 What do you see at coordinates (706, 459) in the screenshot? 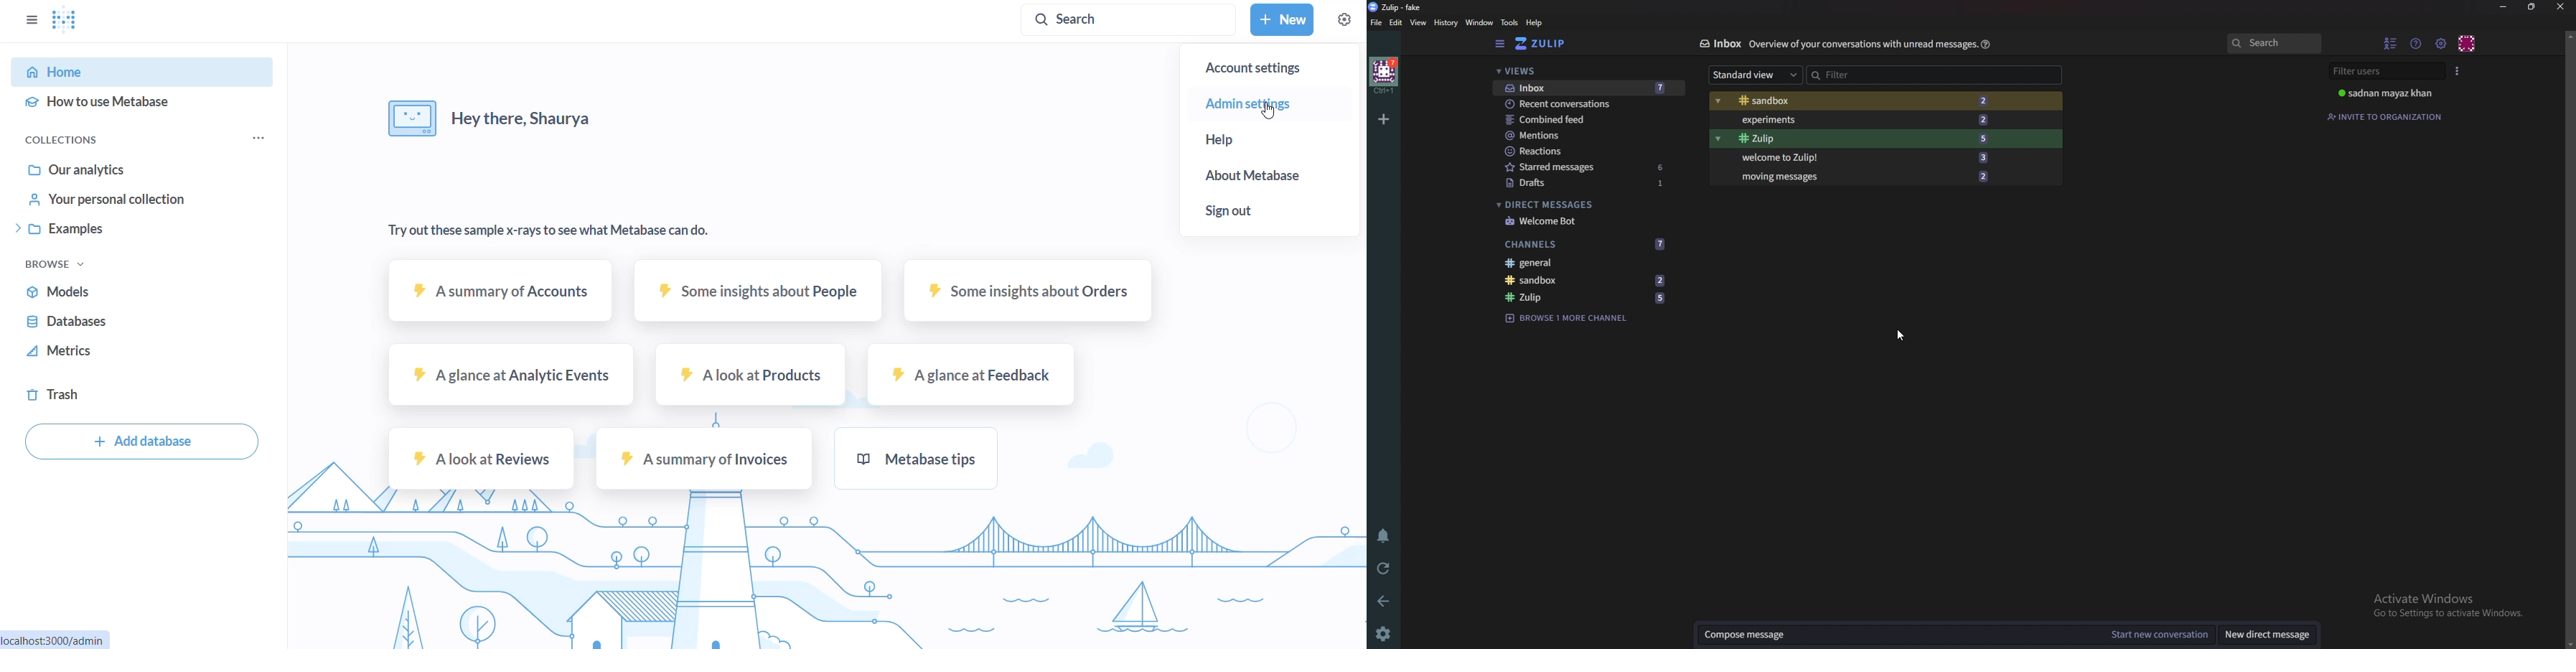
I see `% Asummary of Invoices` at bounding box center [706, 459].